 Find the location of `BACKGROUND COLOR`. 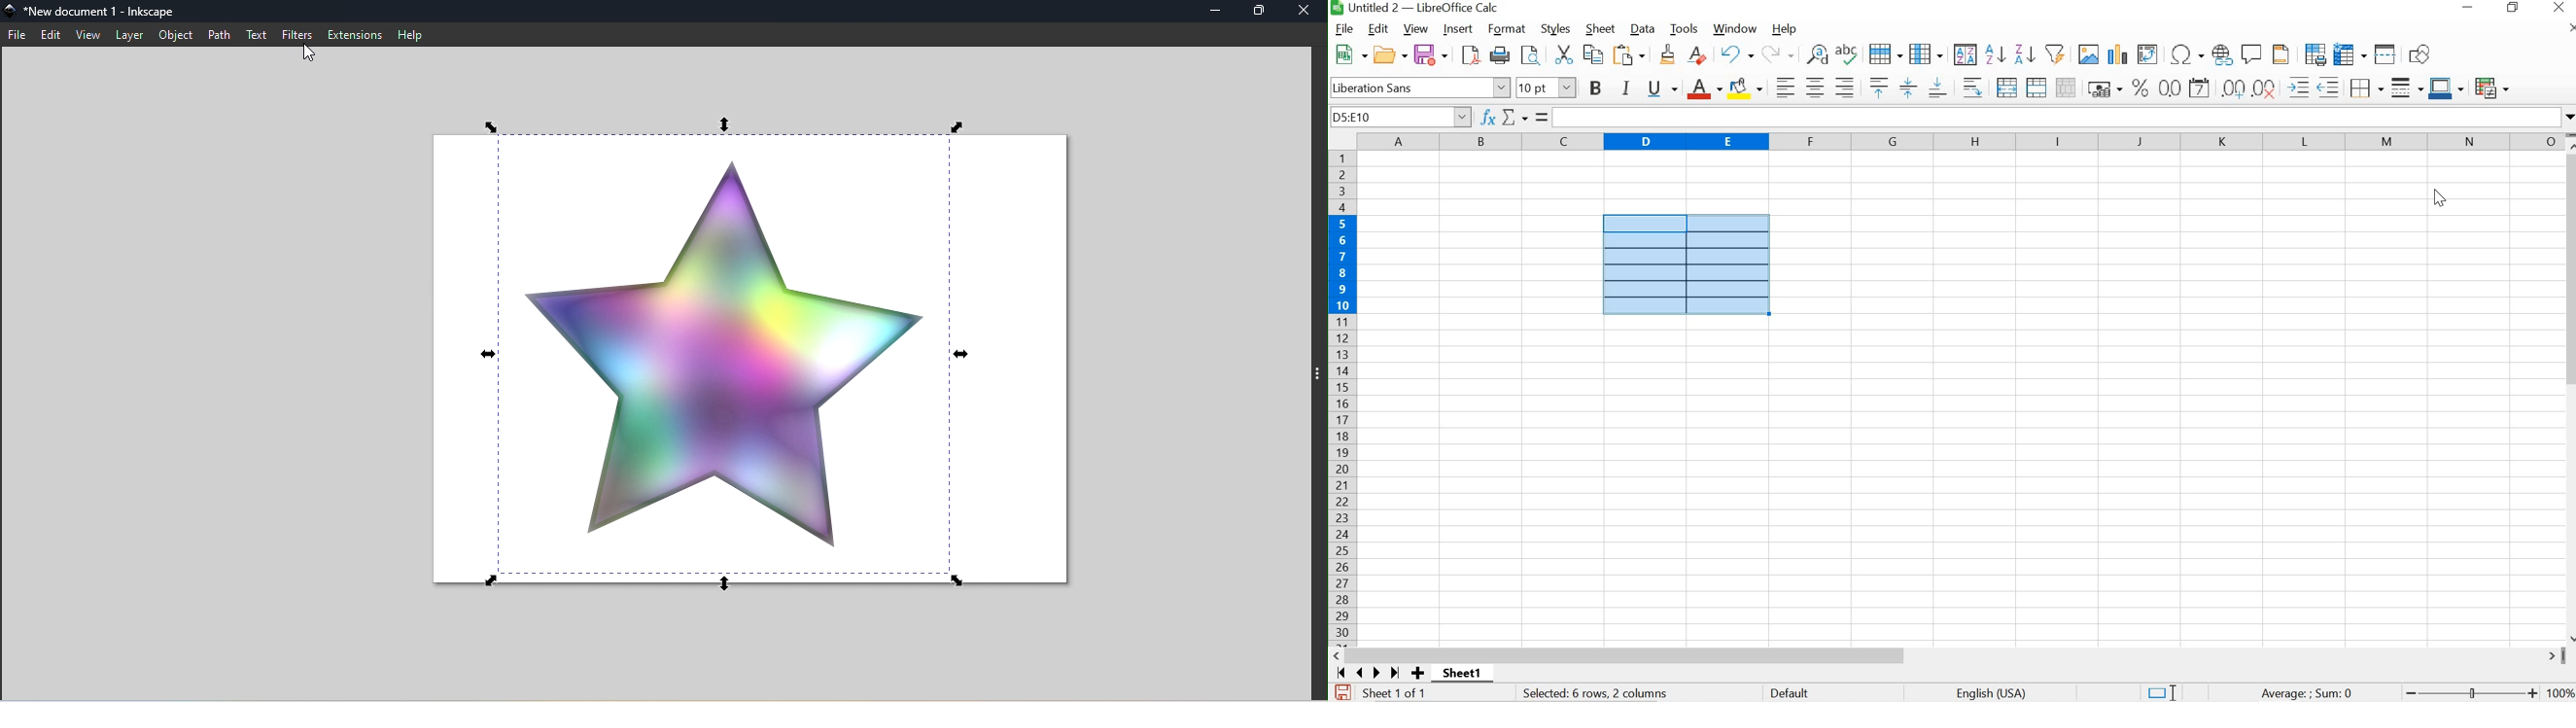

BACKGROUND COLOR is located at coordinates (1746, 88).